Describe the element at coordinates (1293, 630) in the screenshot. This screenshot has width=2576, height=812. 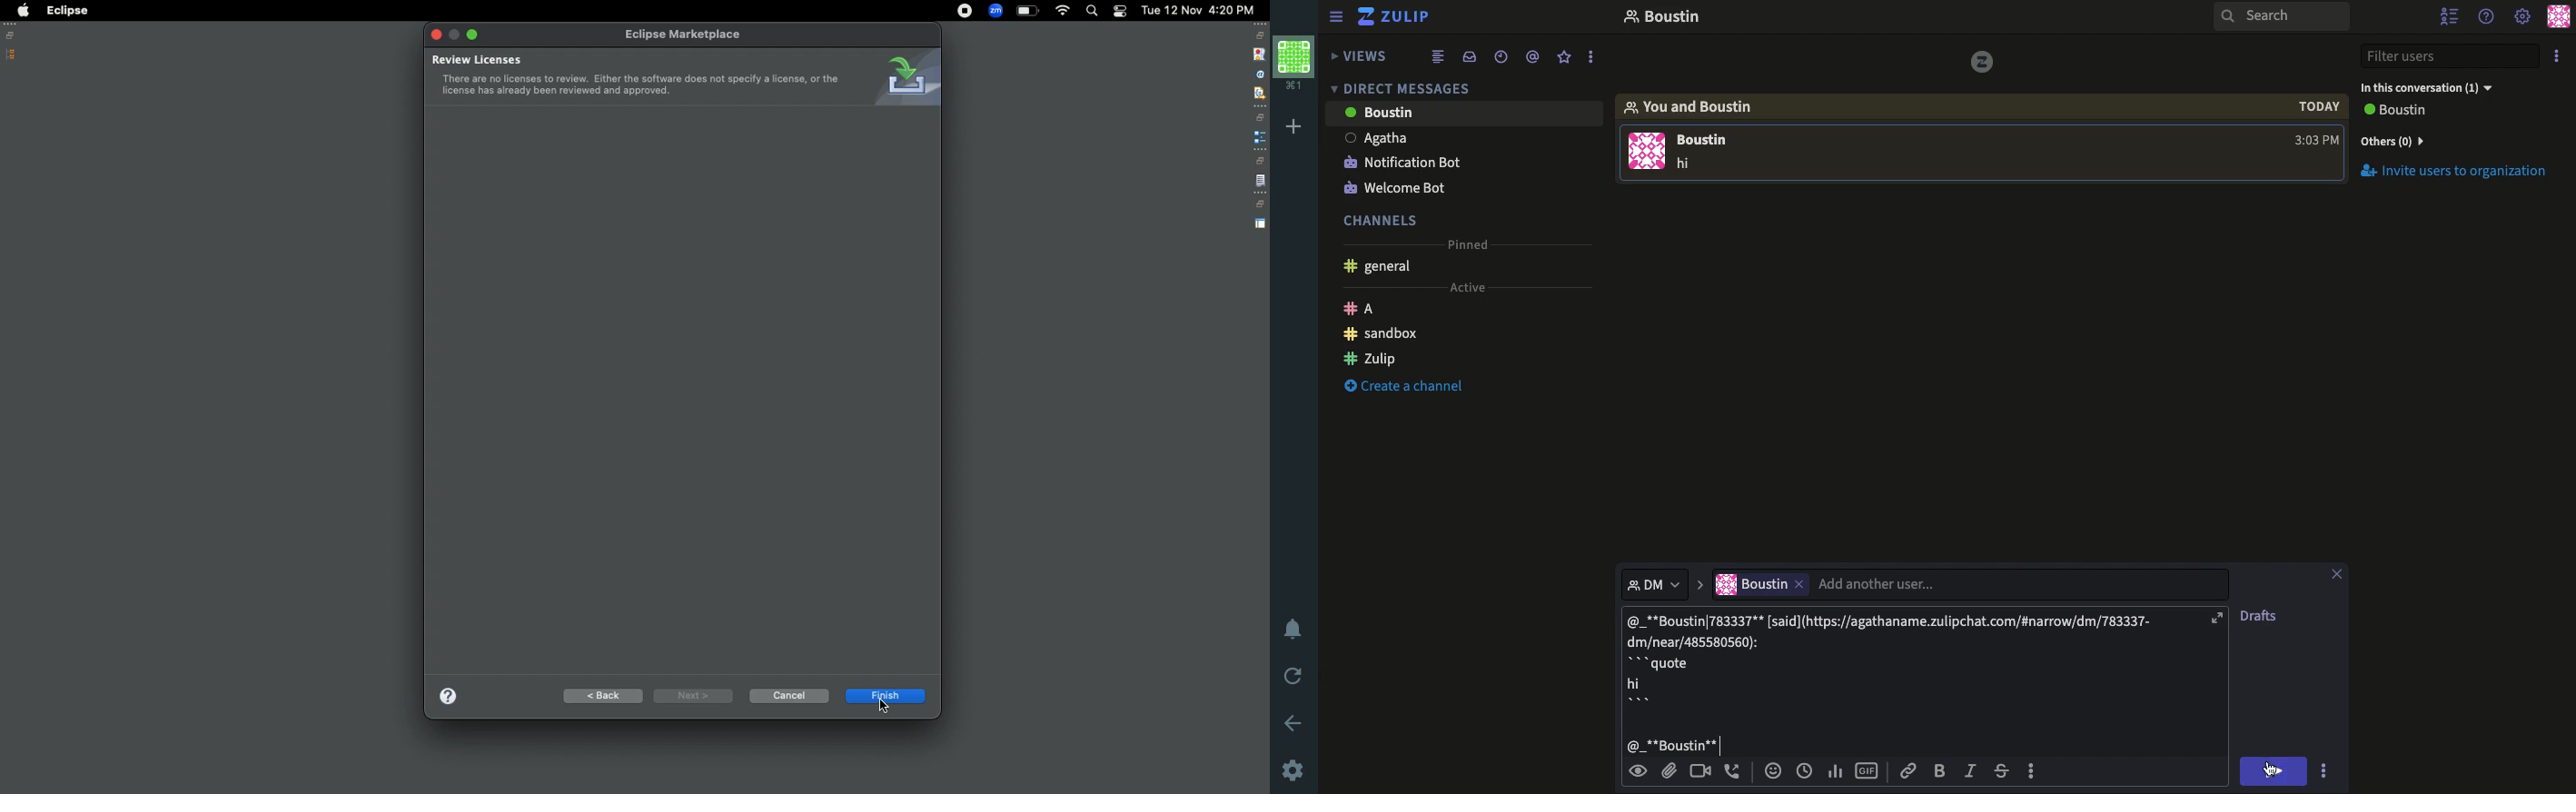
I see `Notification` at that location.